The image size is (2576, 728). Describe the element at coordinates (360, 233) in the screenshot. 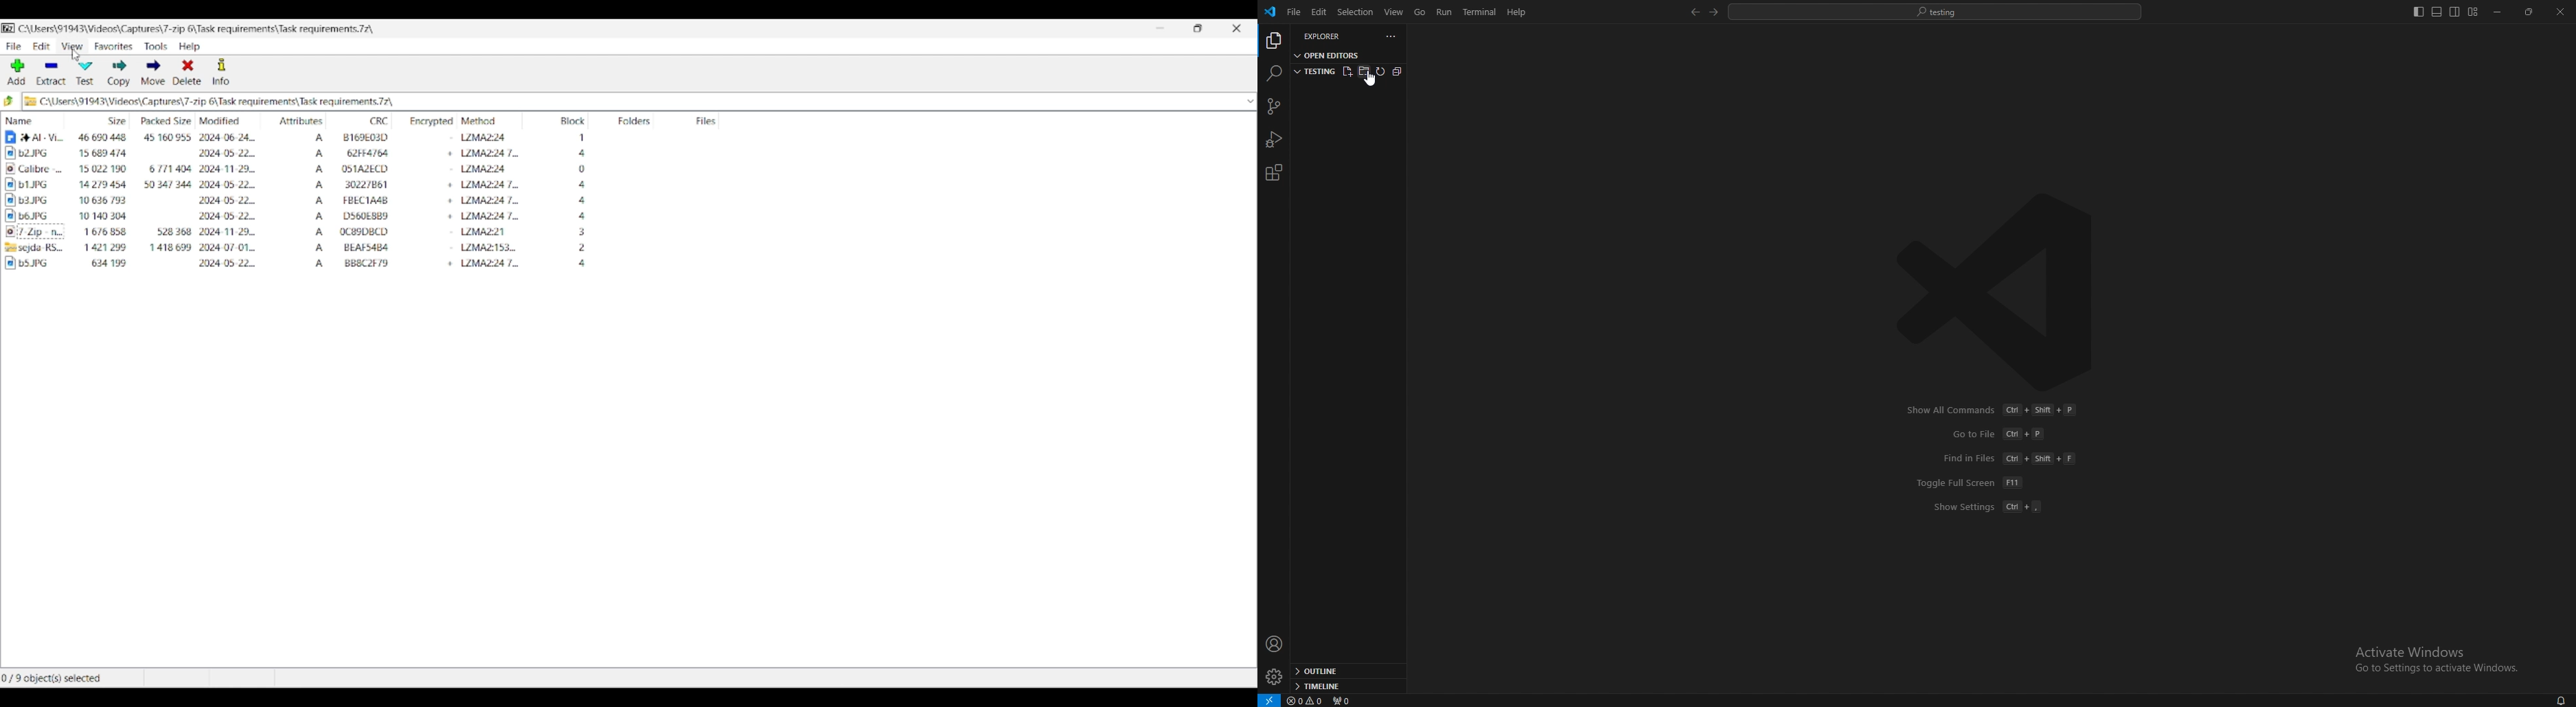

I see `file 7 and metadata` at that location.